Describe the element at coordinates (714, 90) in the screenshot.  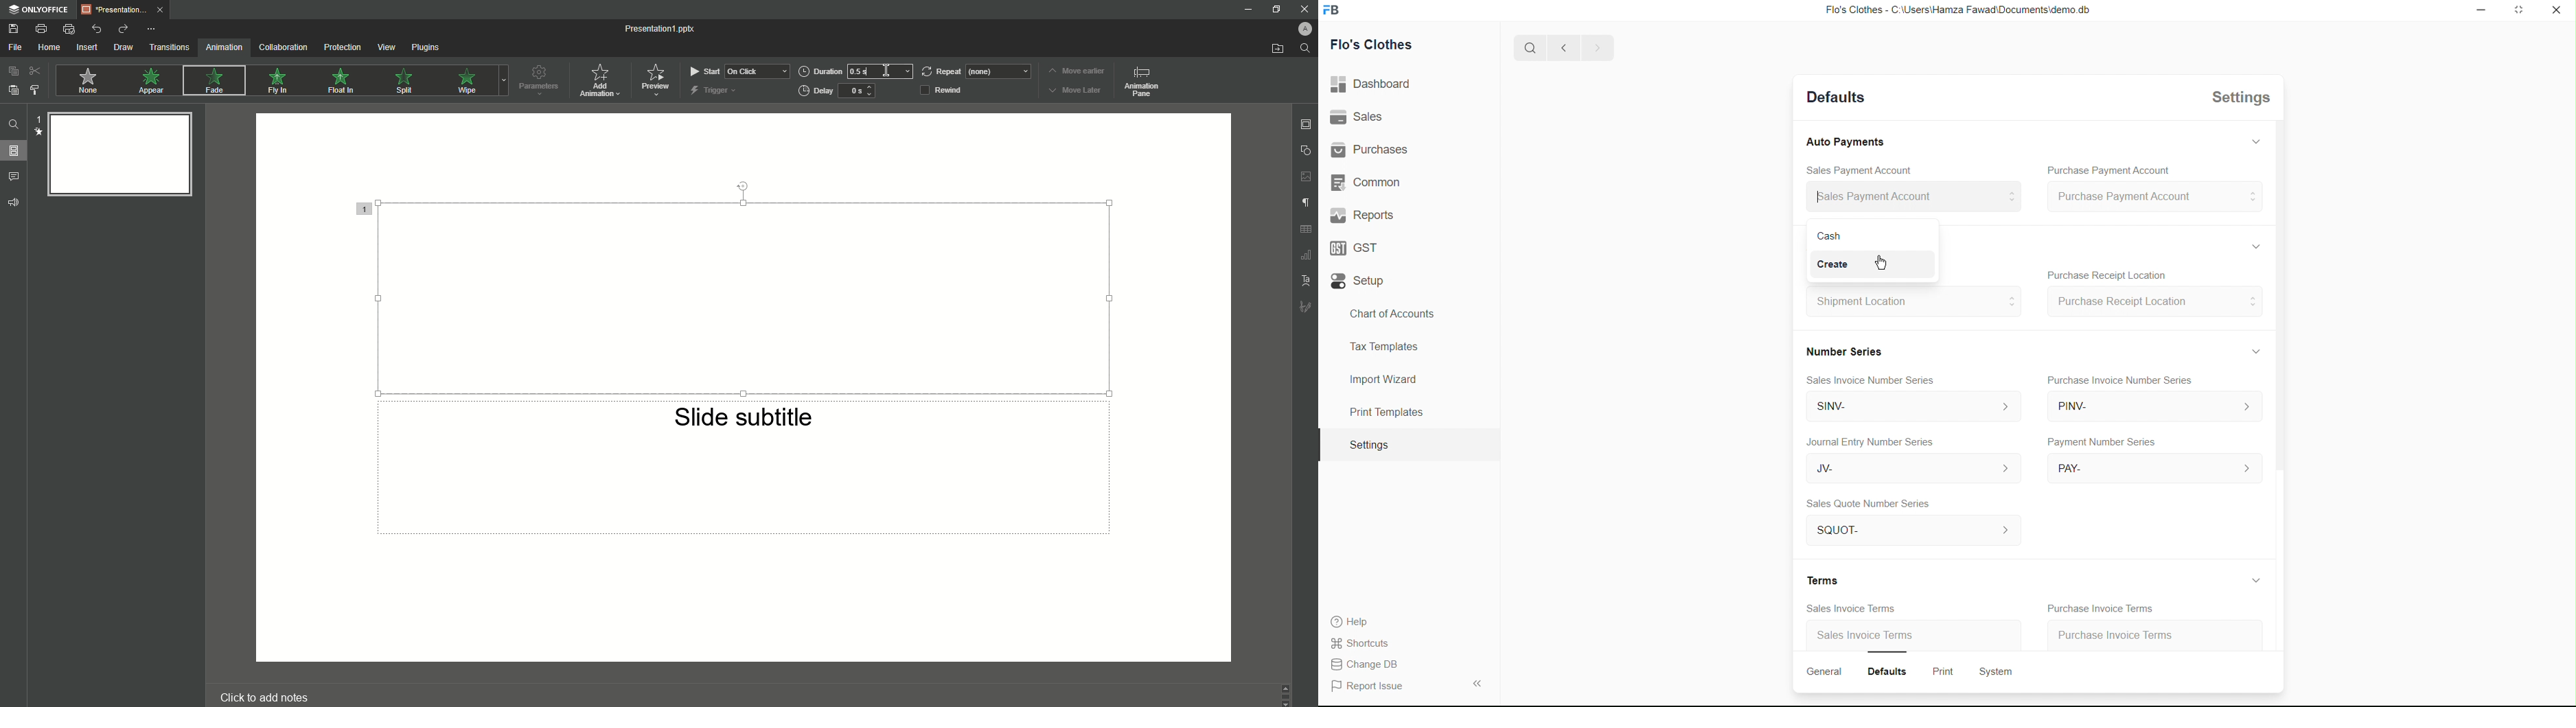
I see `Trigger` at that location.